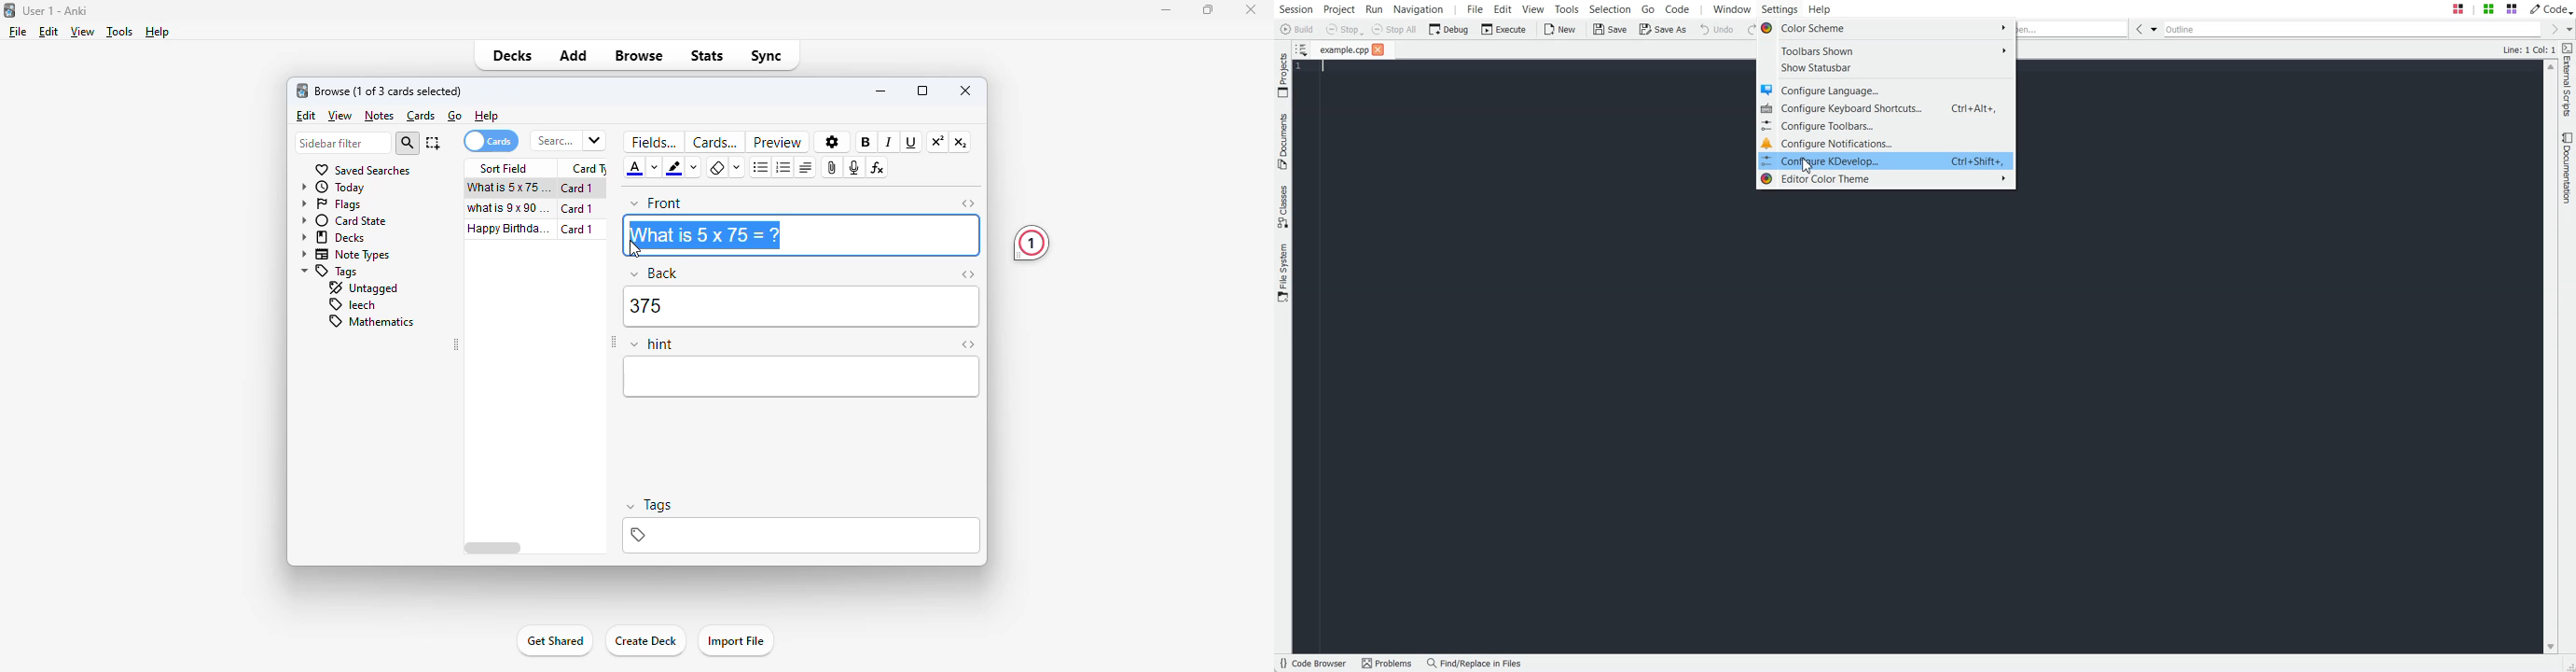  What do you see at coordinates (1378, 49) in the screenshot?
I see `Close` at bounding box center [1378, 49].